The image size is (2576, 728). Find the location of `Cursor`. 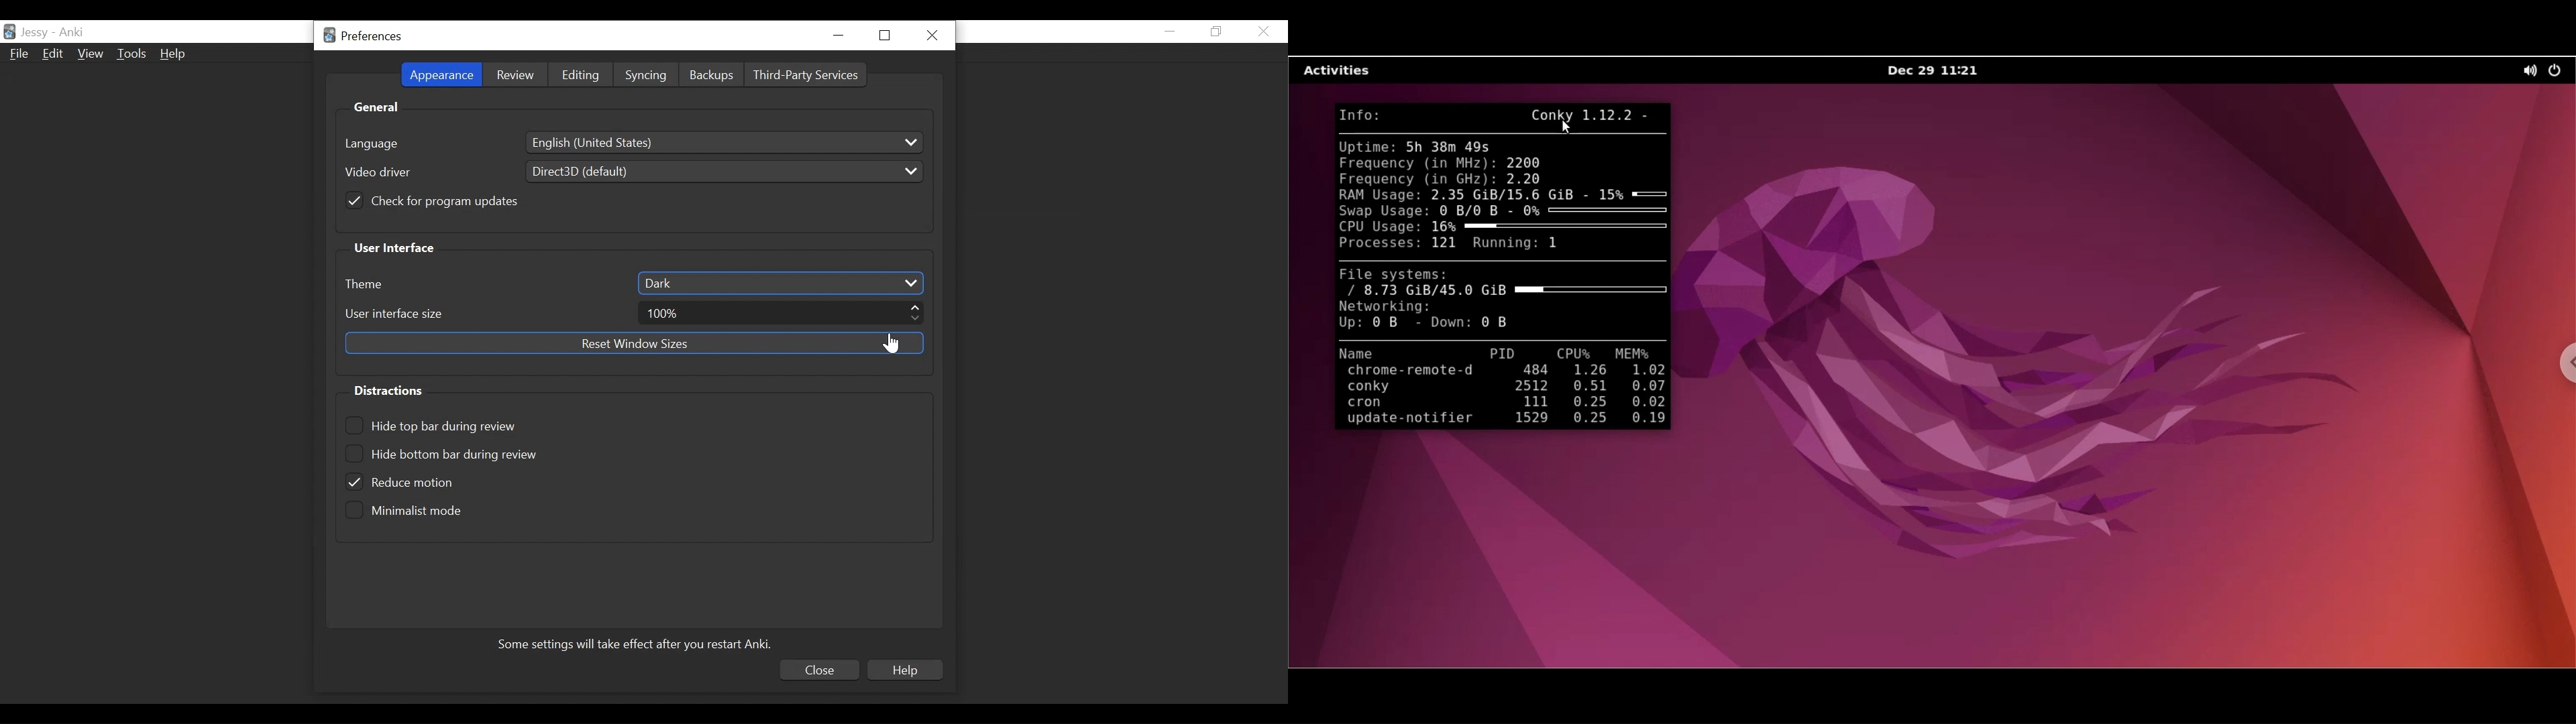

Cursor is located at coordinates (890, 343).